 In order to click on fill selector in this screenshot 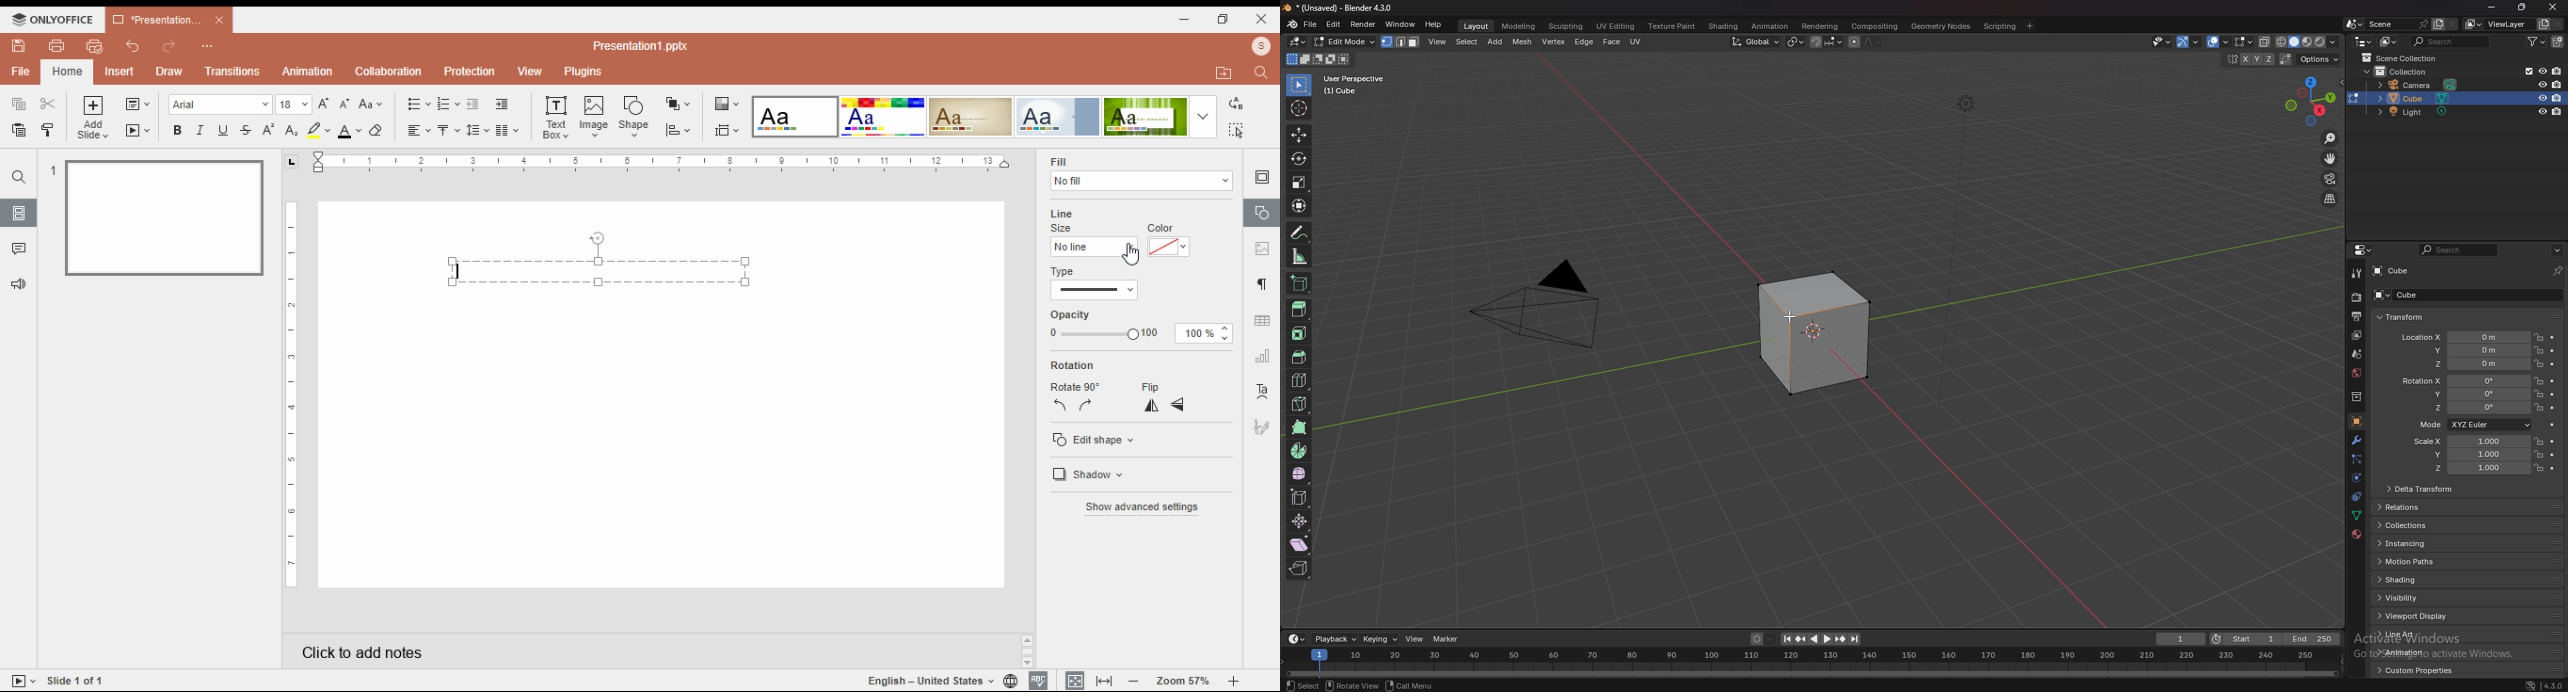, I will do `click(1142, 181)`.